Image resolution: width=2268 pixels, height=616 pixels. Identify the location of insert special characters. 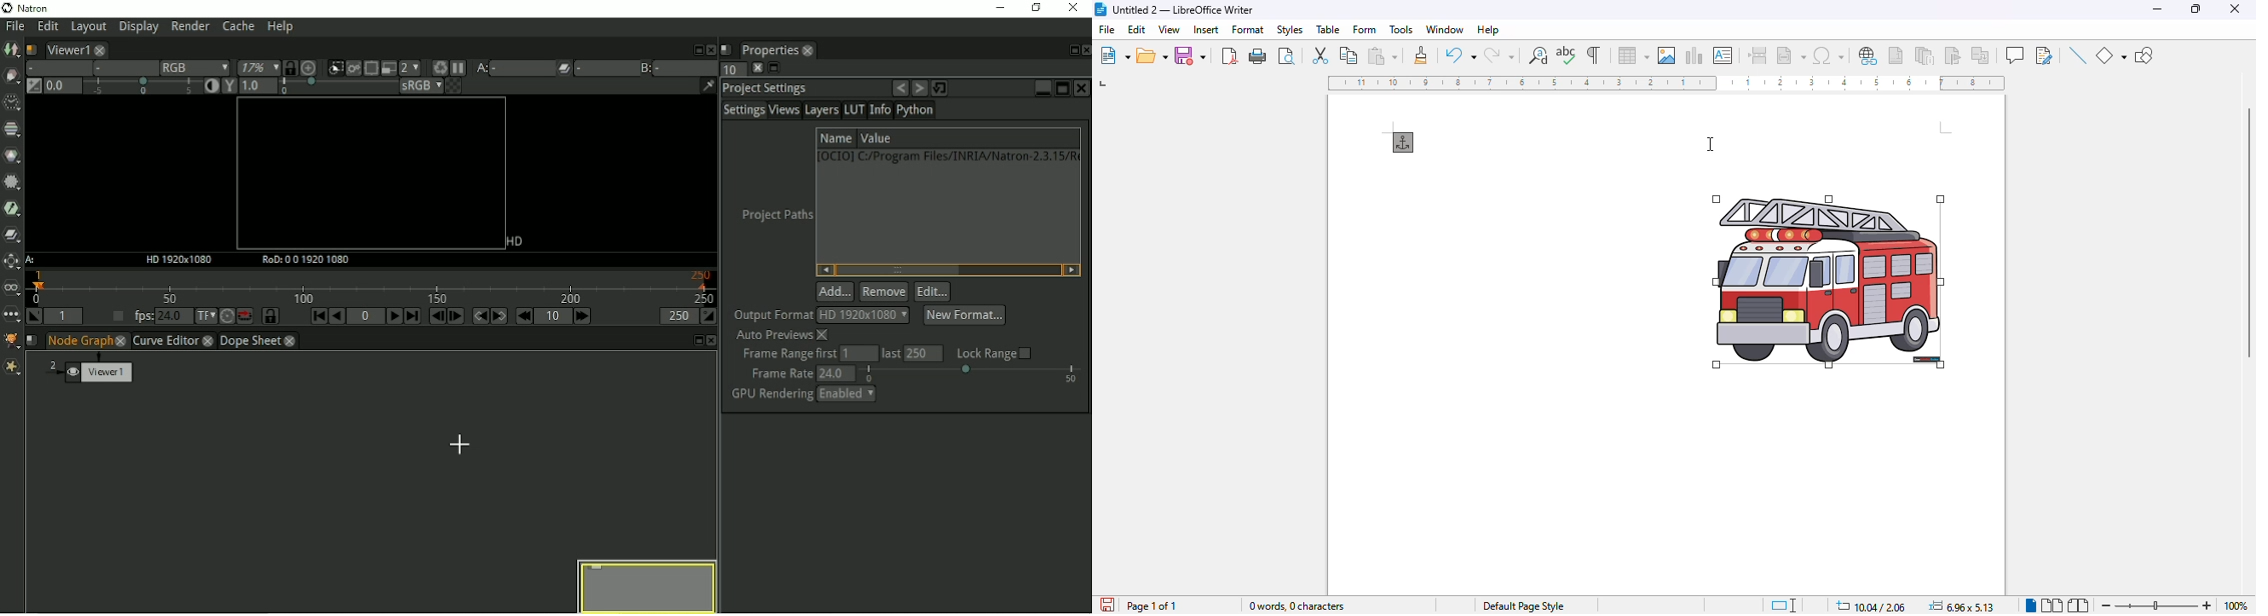
(1836, 55).